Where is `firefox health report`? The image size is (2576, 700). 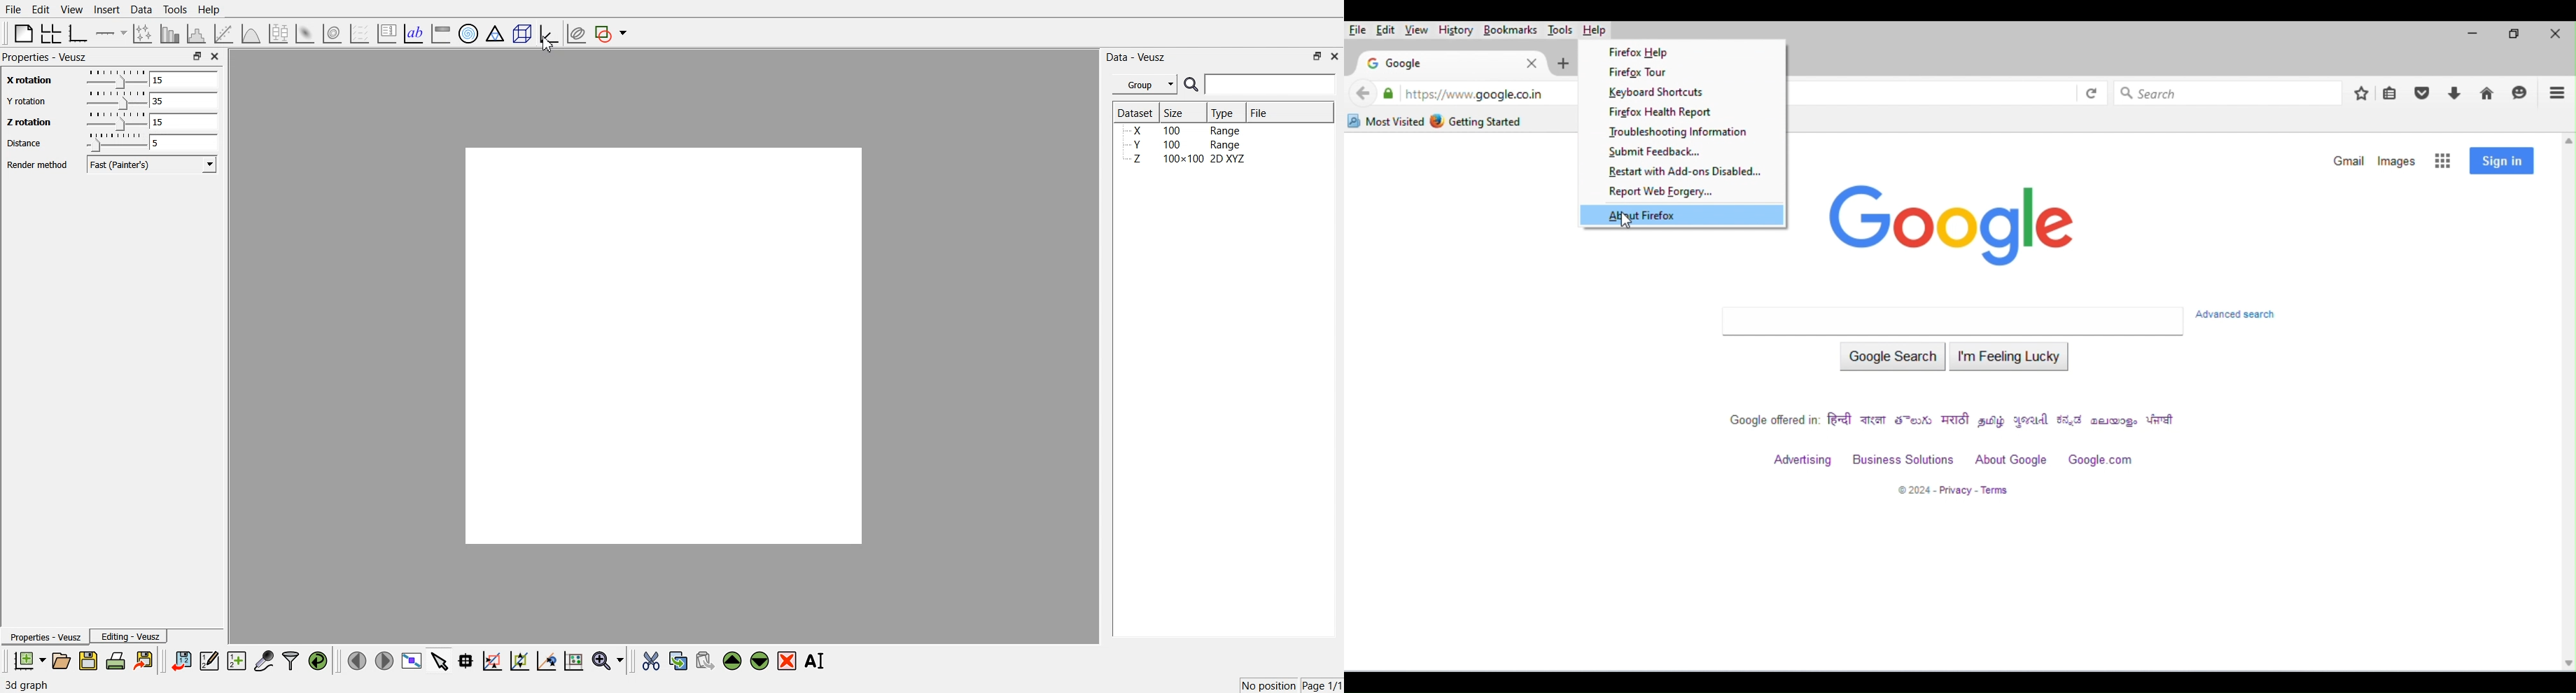
firefox health report is located at coordinates (1662, 112).